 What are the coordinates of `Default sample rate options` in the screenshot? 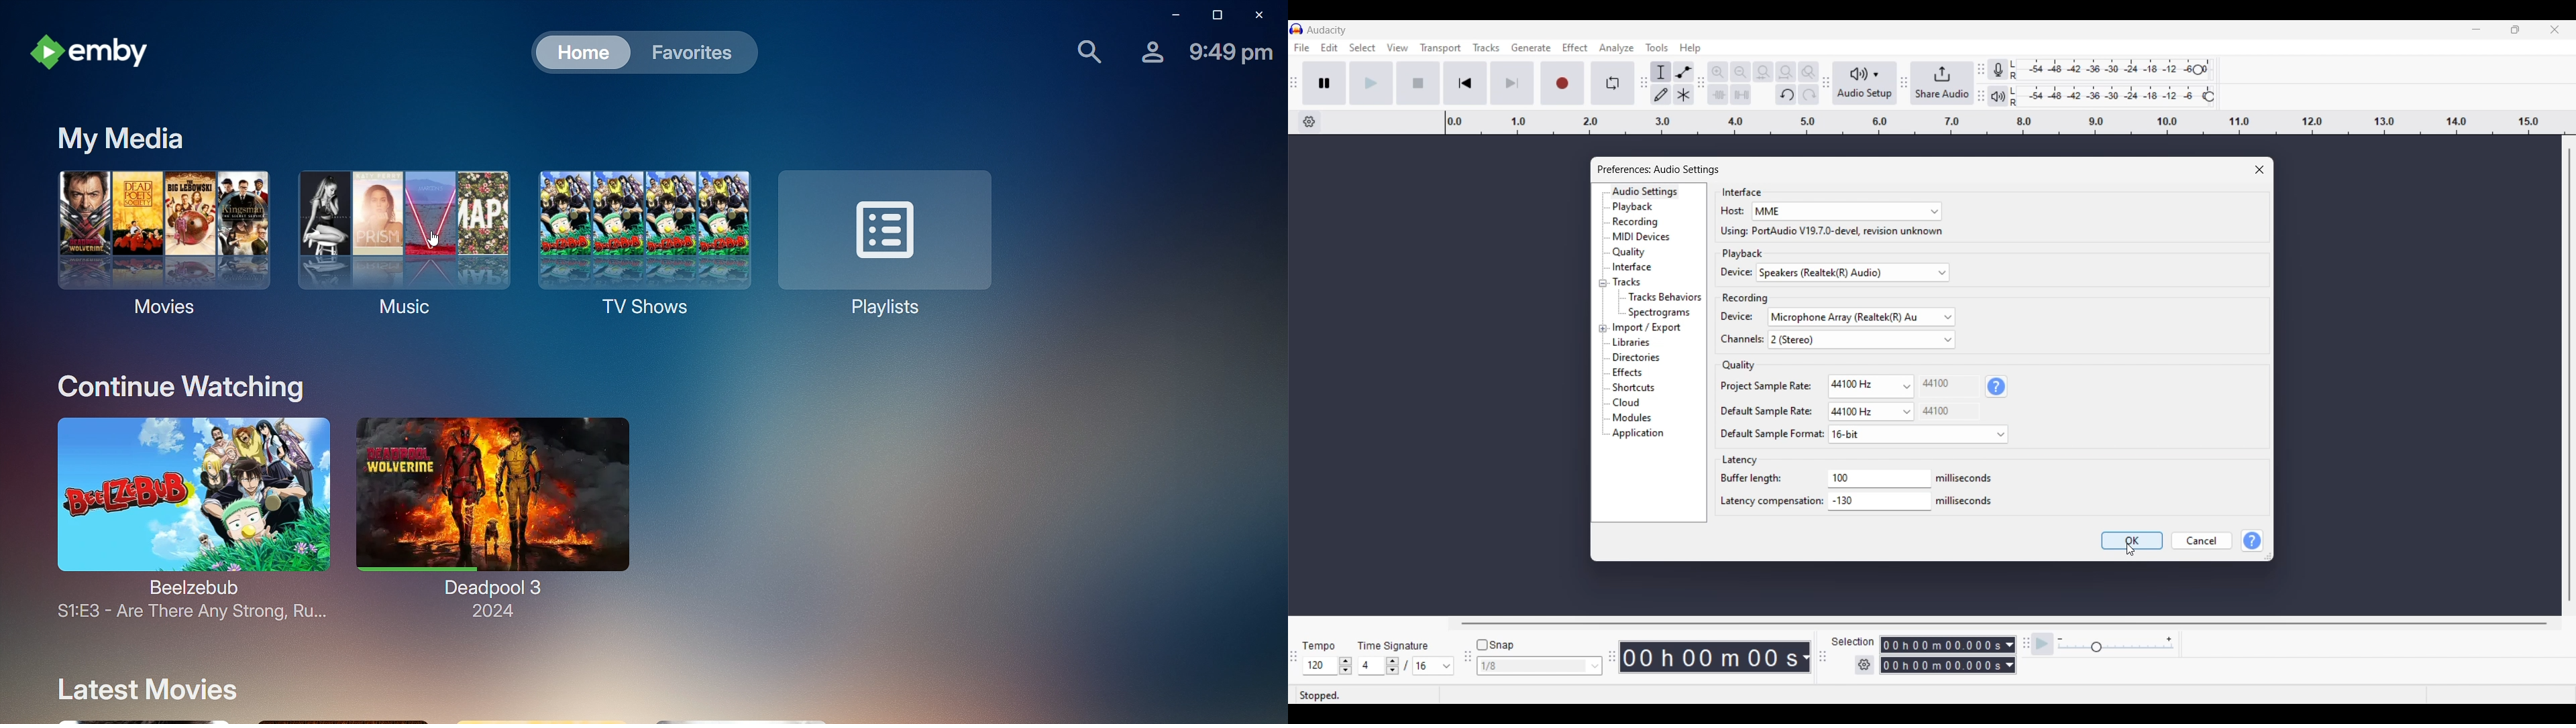 It's located at (1870, 412).